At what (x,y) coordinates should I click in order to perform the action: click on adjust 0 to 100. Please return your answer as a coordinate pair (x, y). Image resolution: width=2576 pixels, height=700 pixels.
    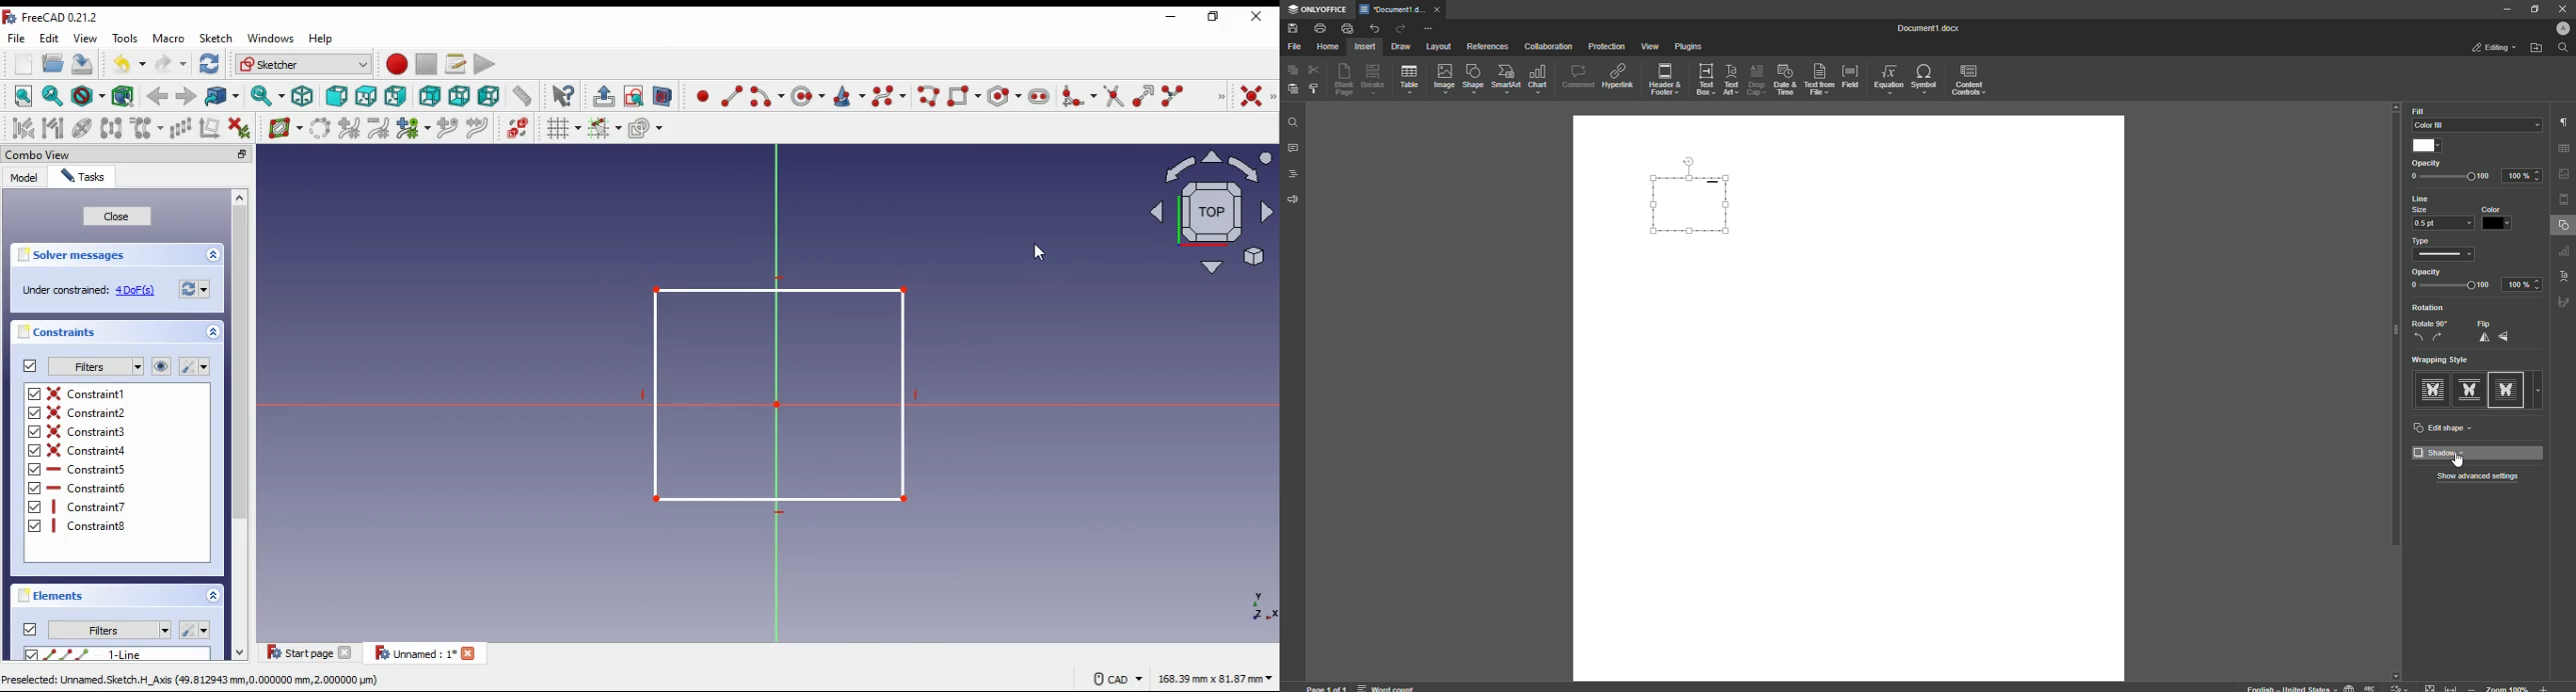
    Looking at the image, I should click on (2452, 178).